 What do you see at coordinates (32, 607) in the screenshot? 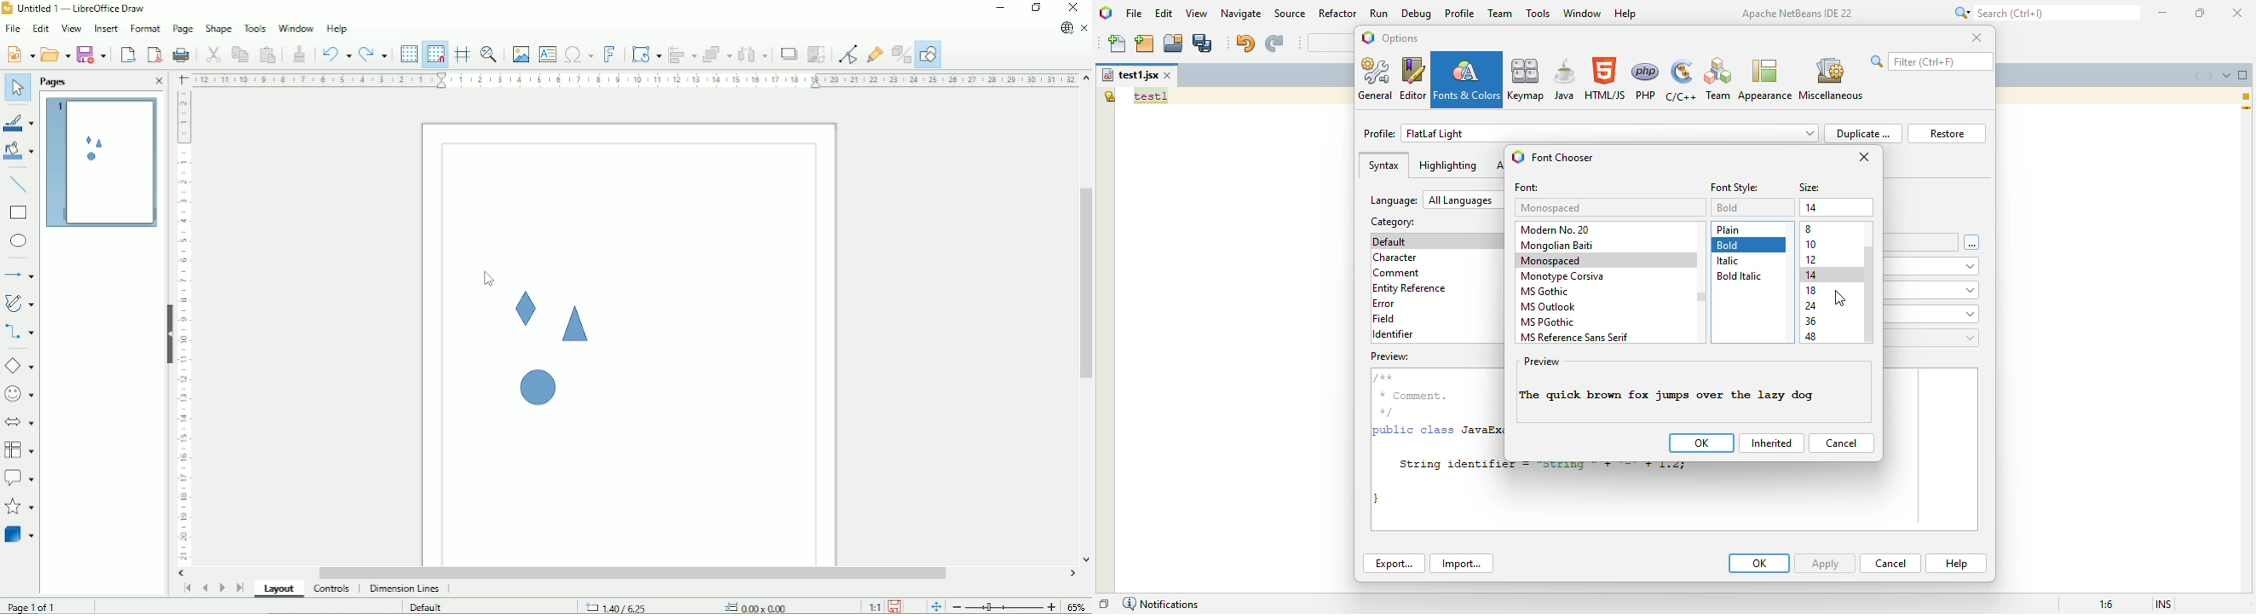
I see `Page 1 of 1` at bounding box center [32, 607].